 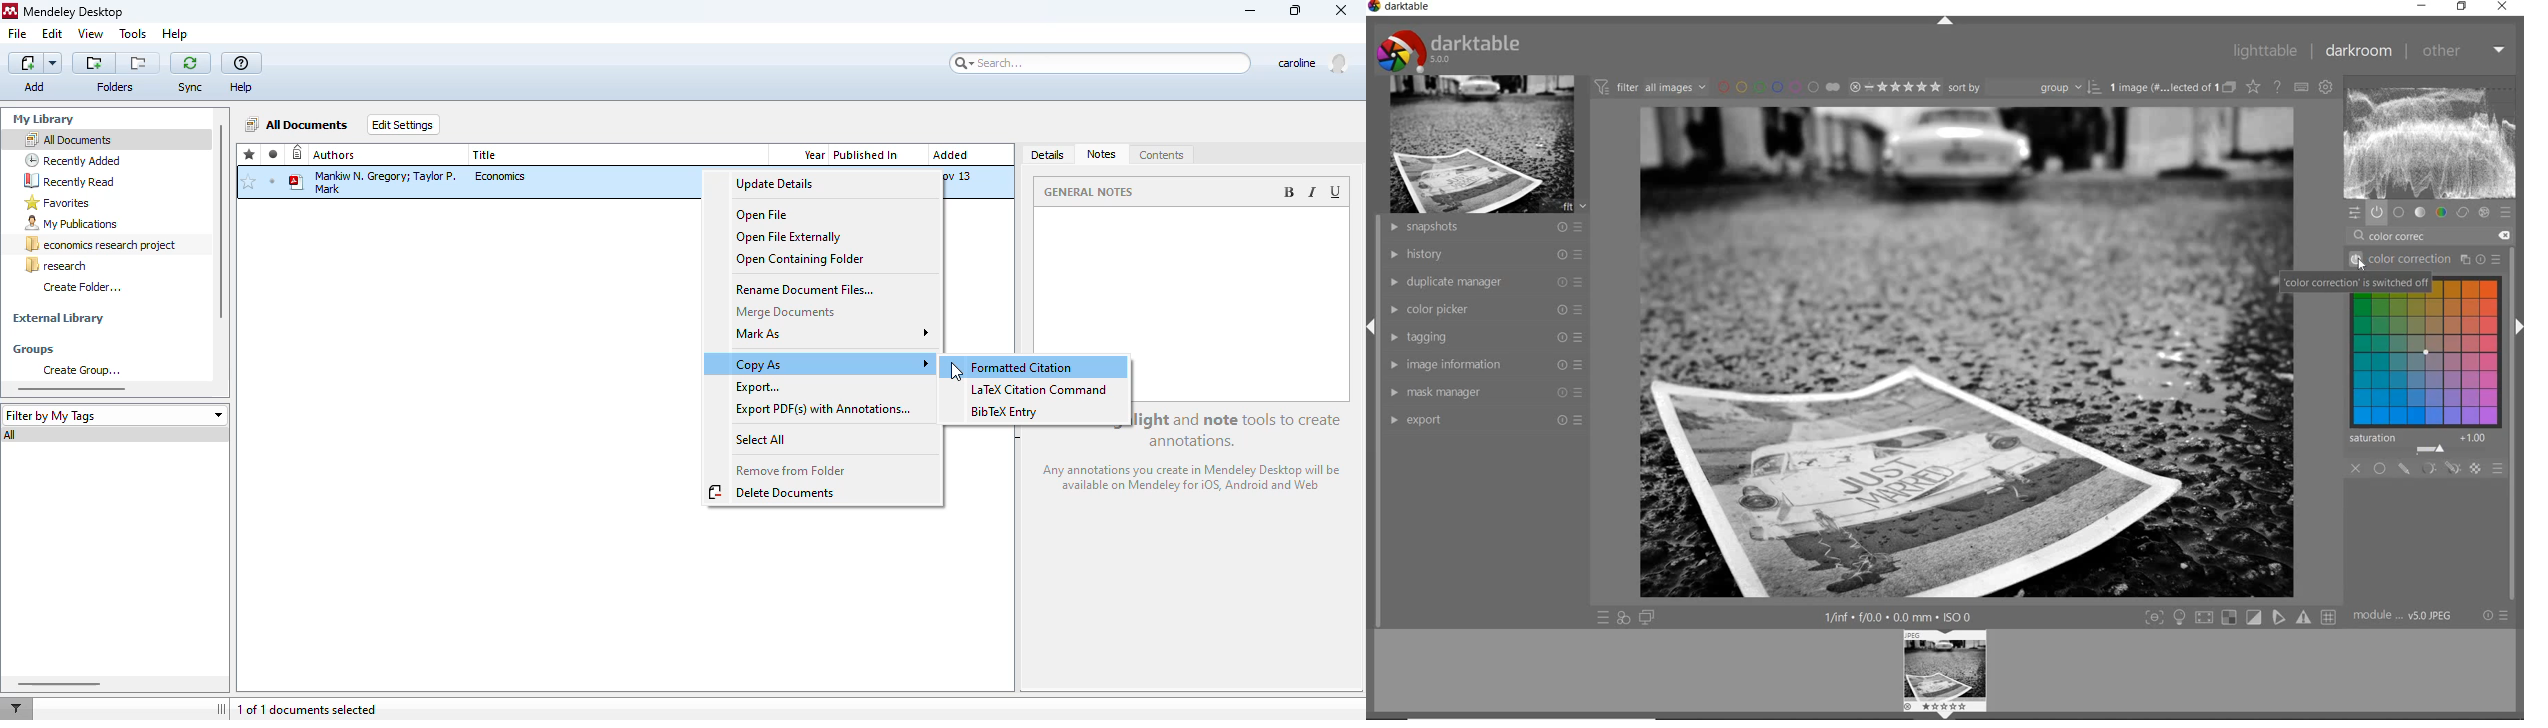 What do you see at coordinates (1337, 192) in the screenshot?
I see `underlined` at bounding box center [1337, 192].